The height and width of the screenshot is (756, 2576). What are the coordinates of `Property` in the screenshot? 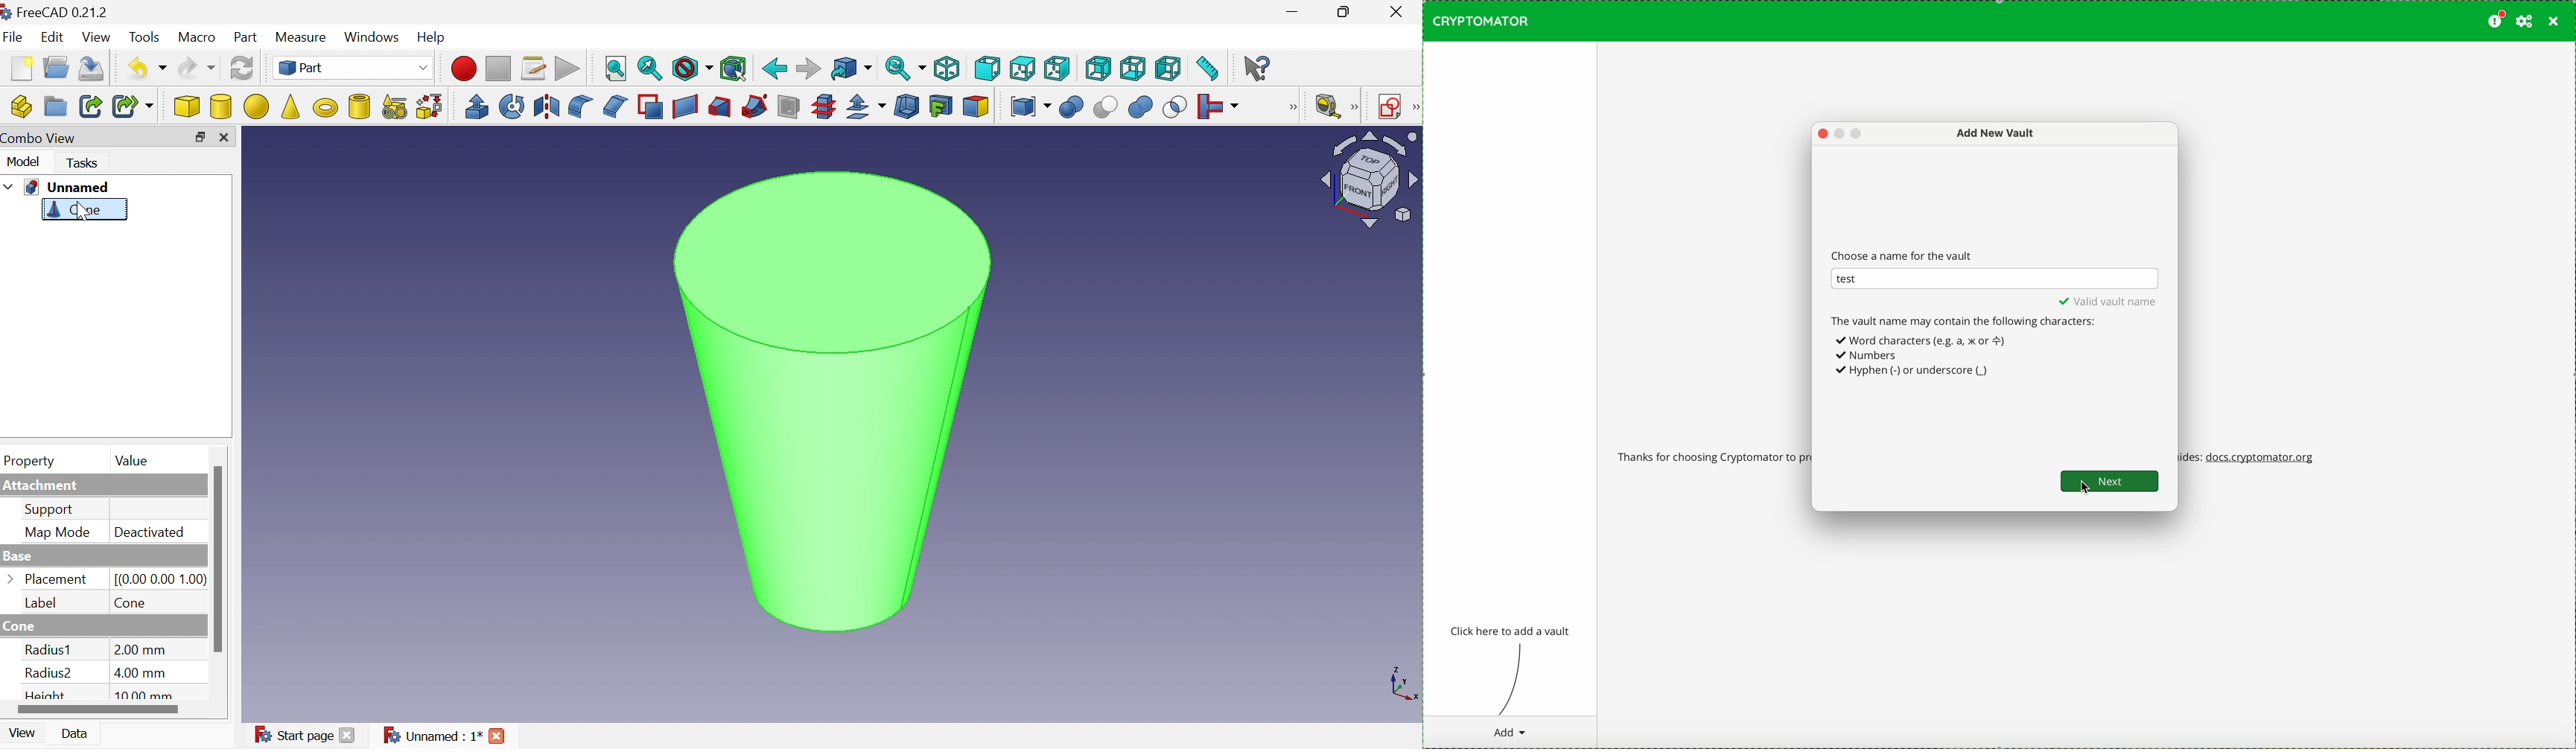 It's located at (31, 462).